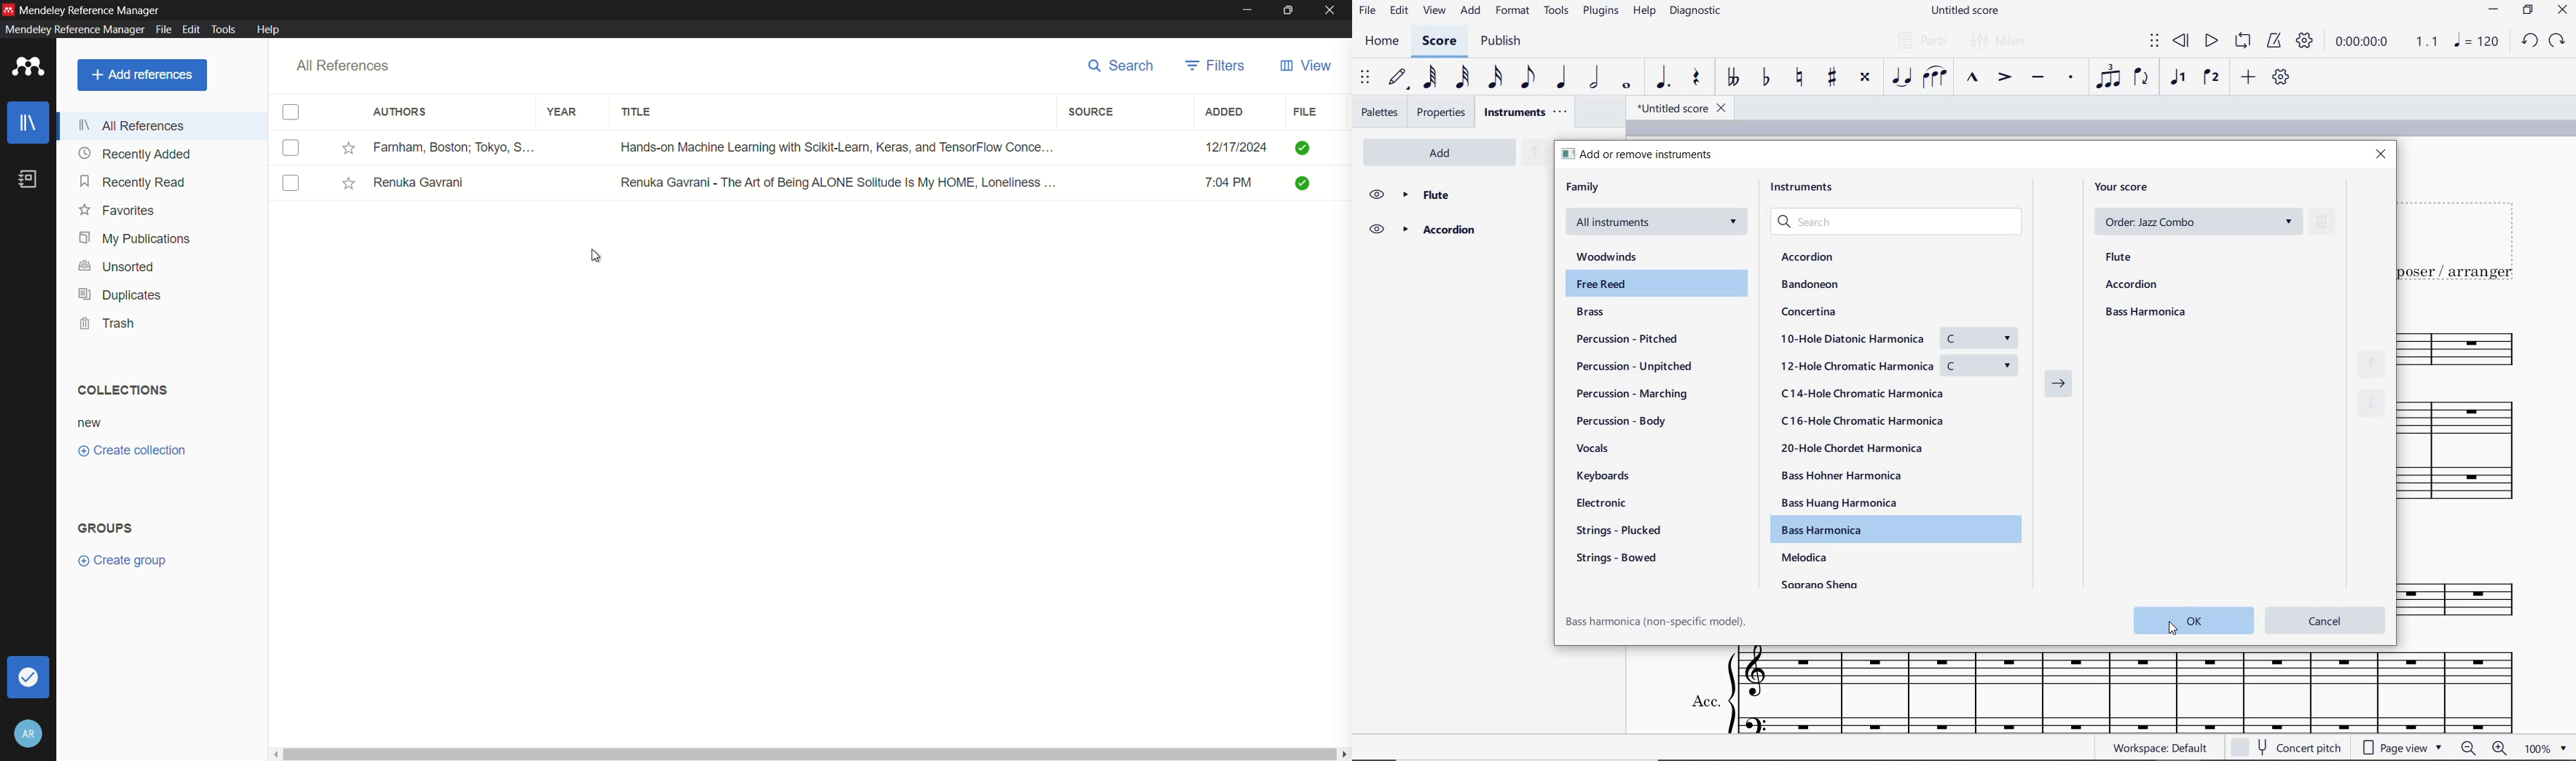 This screenshot has width=2576, height=784. What do you see at coordinates (1695, 78) in the screenshot?
I see `rest` at bounding box center [1695, 78].